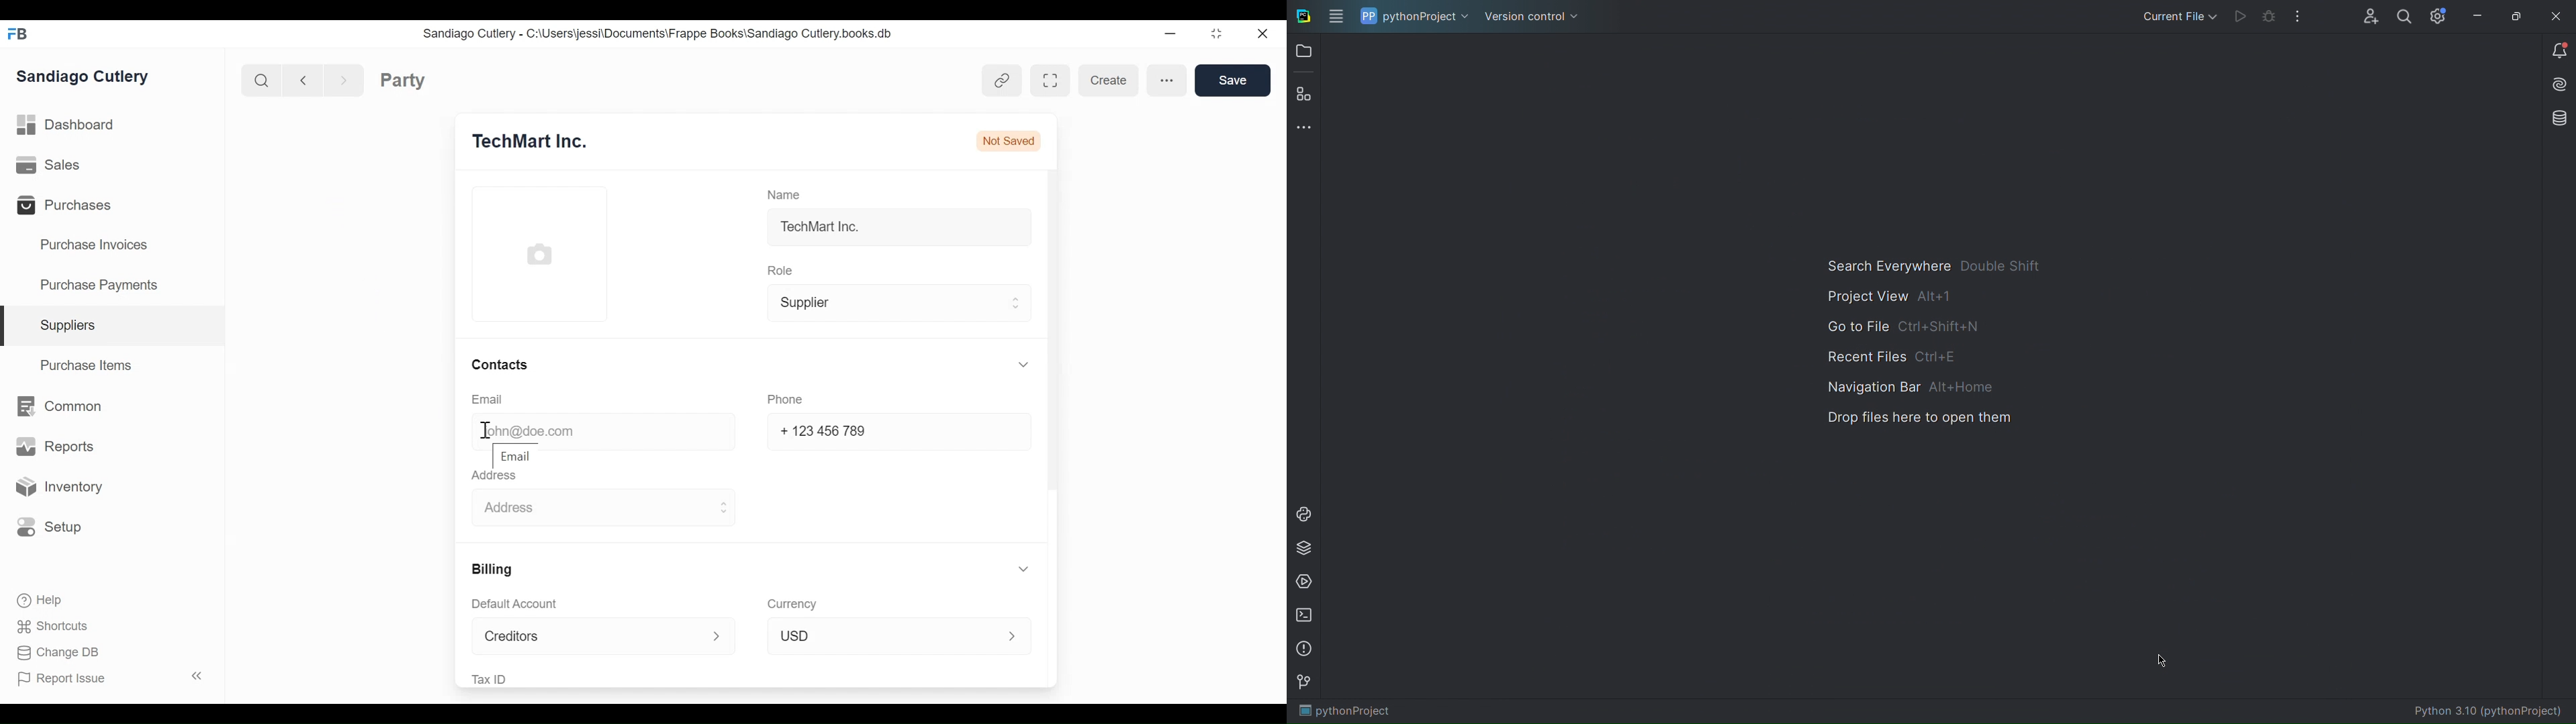 The image size is (2576, 728). What do you see at coordinates (500, 363) in the screenshot?
I see `Contacts` at bounding box center [500, 363].